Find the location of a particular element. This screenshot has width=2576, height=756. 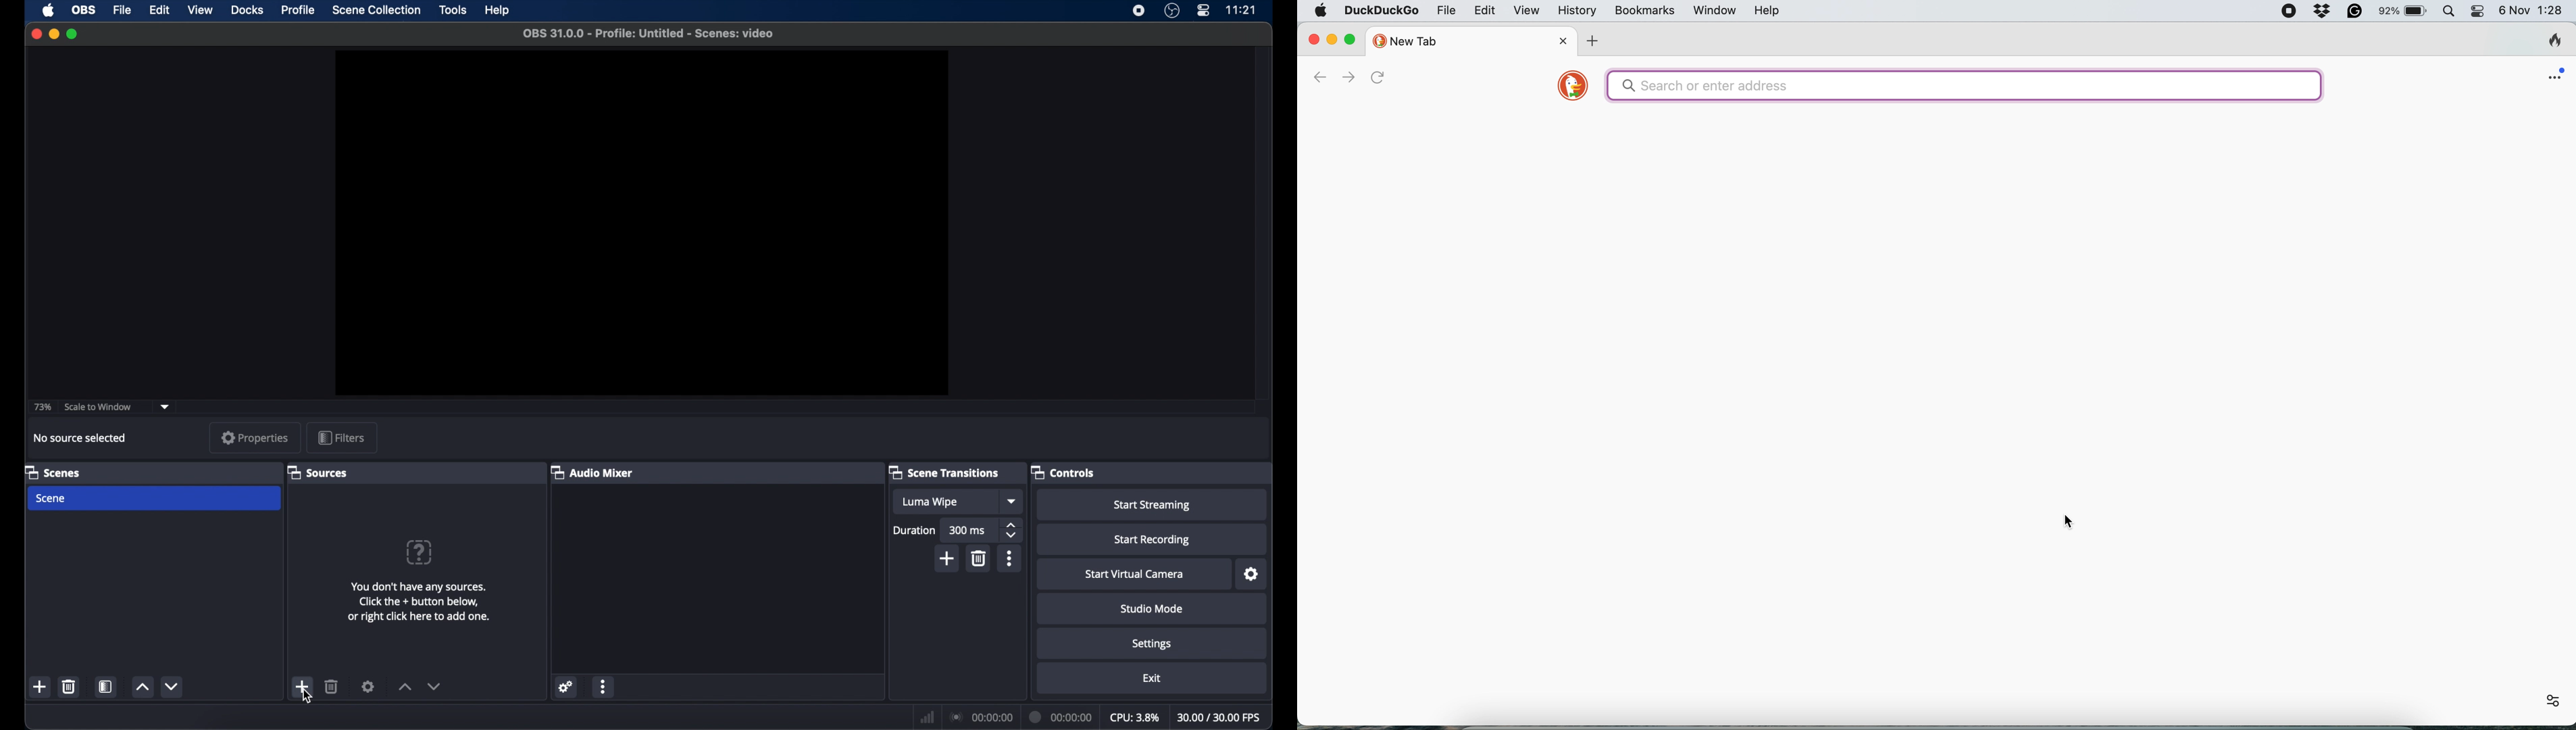

dropdown is located at coordinates (435, 686).